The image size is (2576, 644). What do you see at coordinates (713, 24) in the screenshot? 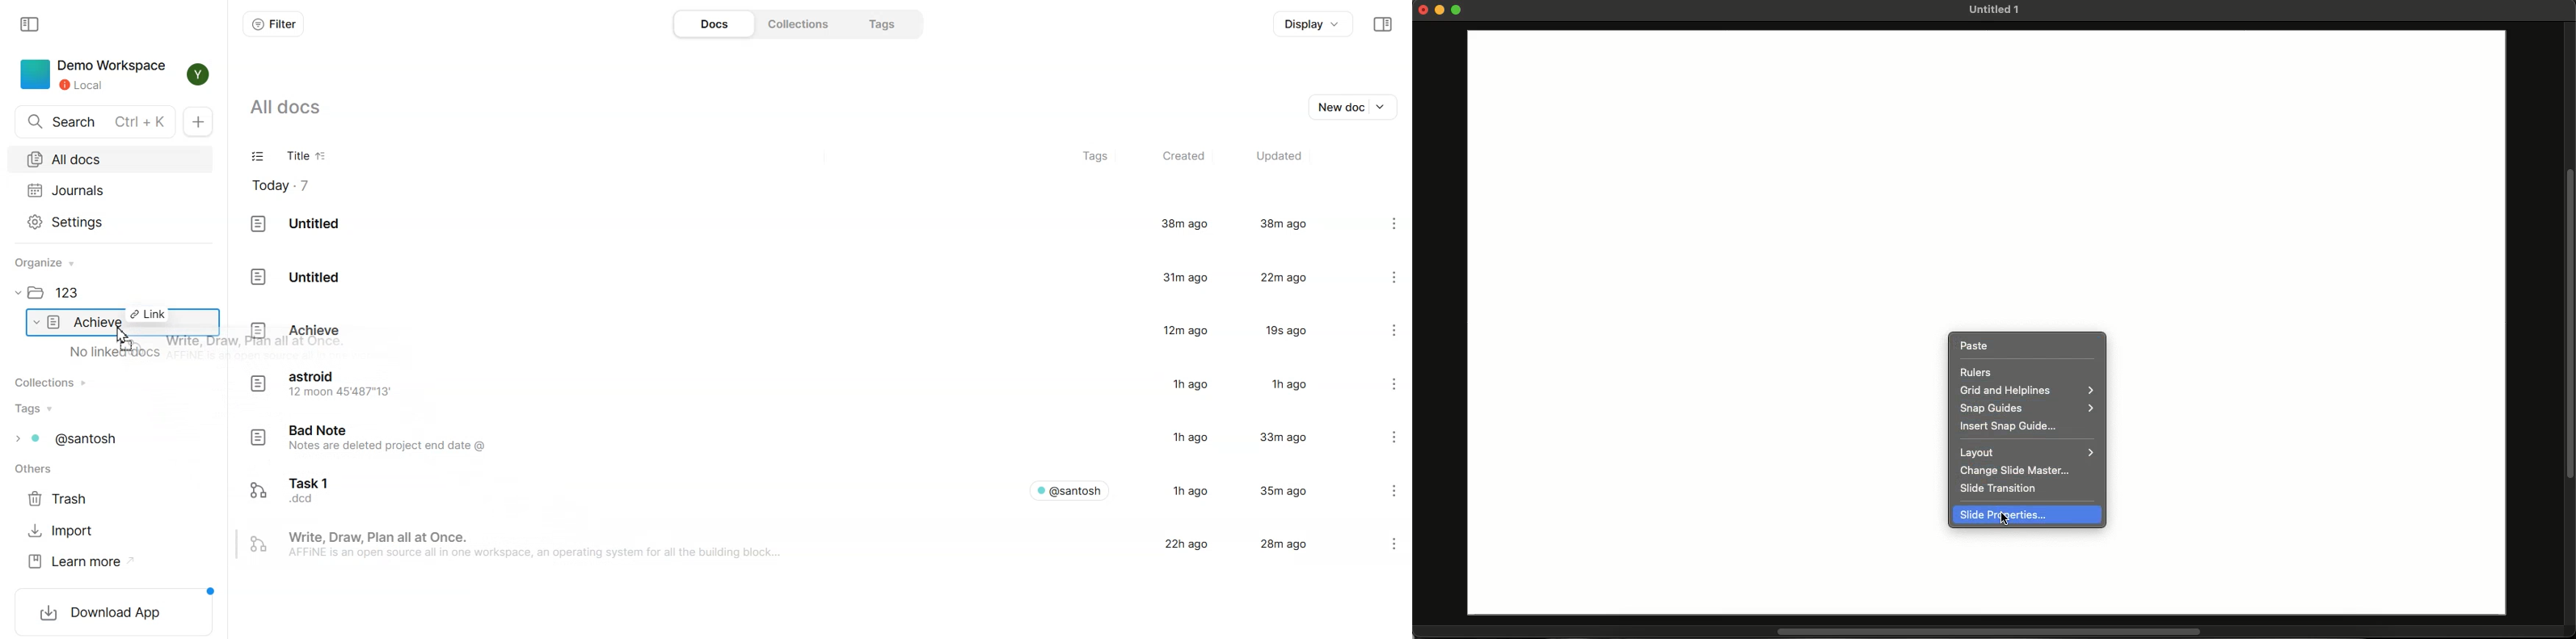
I see `Docs` at bounding box center [713, 24].